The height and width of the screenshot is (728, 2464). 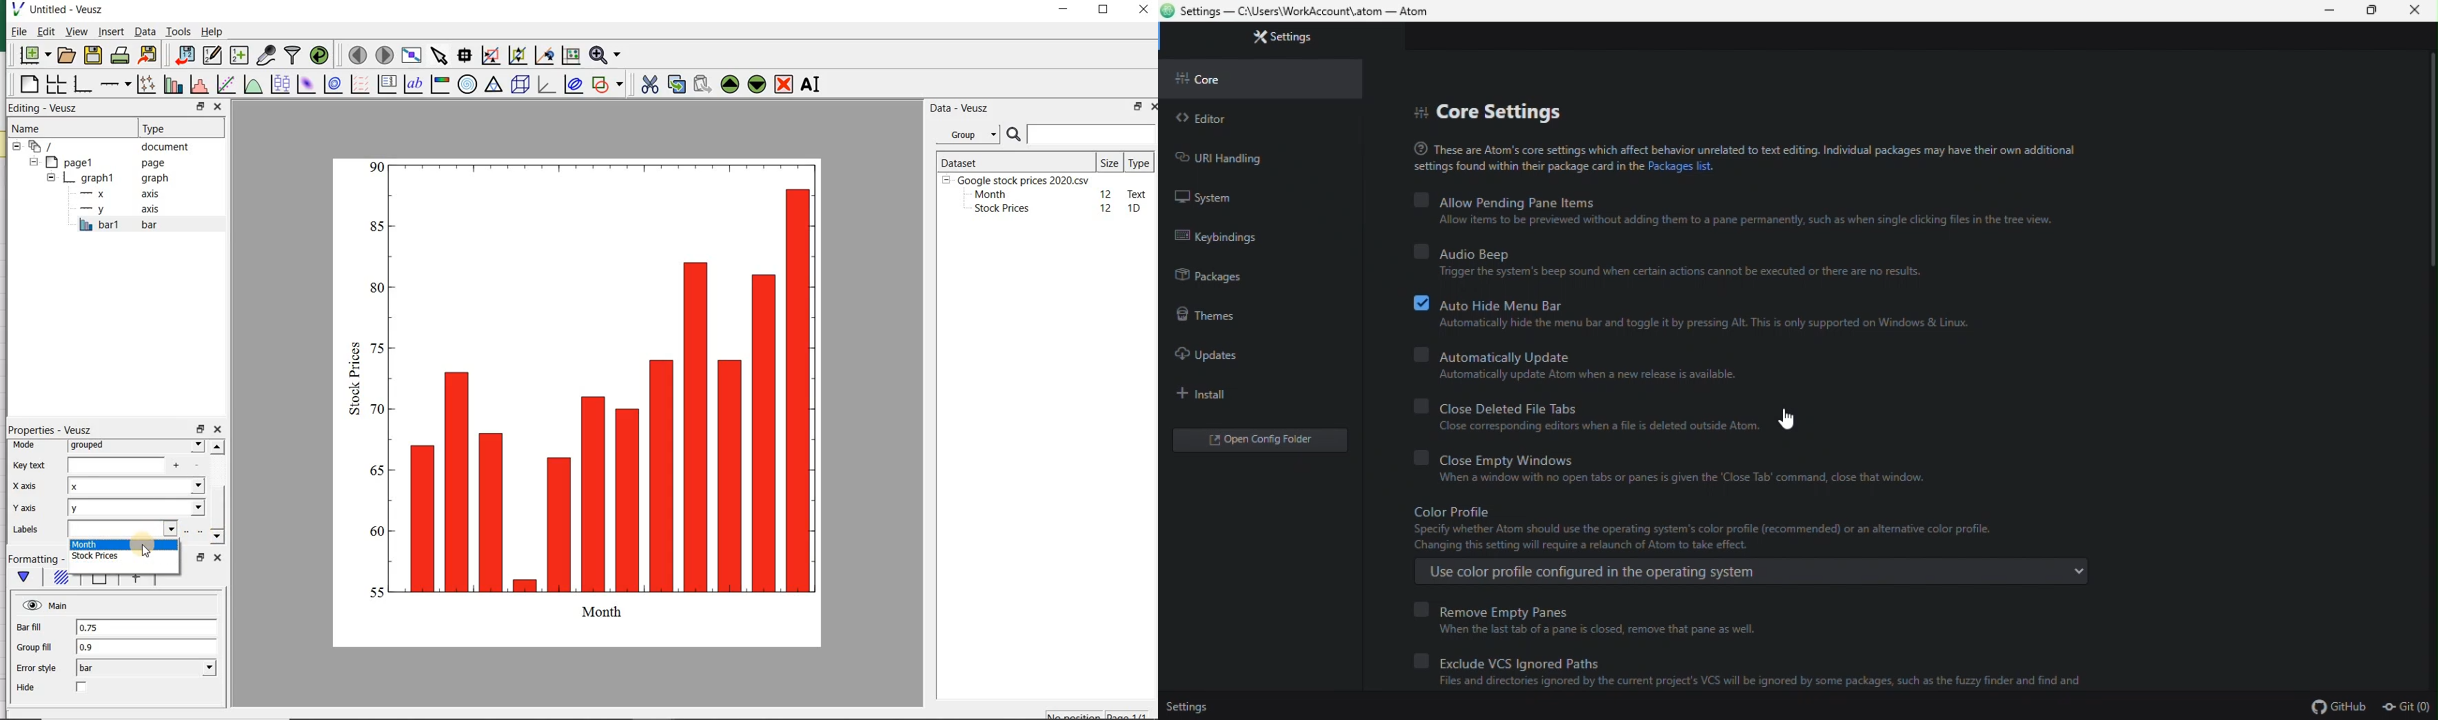 I want to click on create new datasets, so click(x=239, y=56).